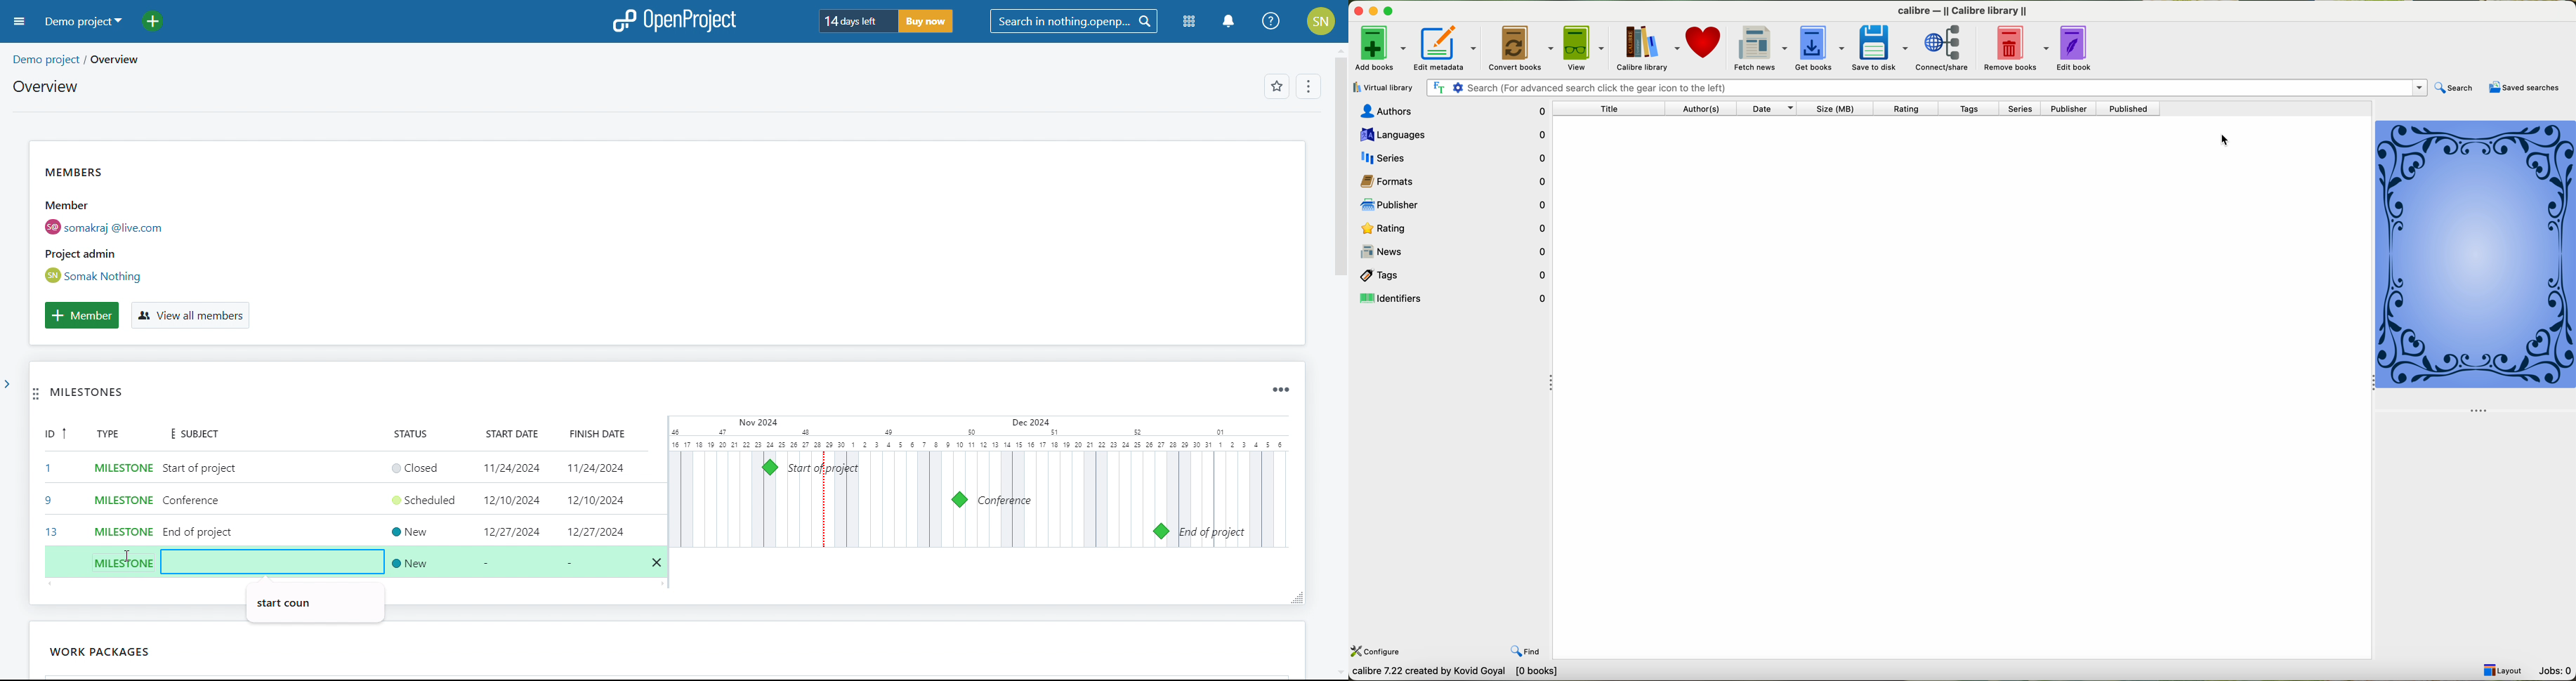  What do you see at coordinates (2137, 107) in the screenshot?
I see `published` at bounding box center [2137, 107].